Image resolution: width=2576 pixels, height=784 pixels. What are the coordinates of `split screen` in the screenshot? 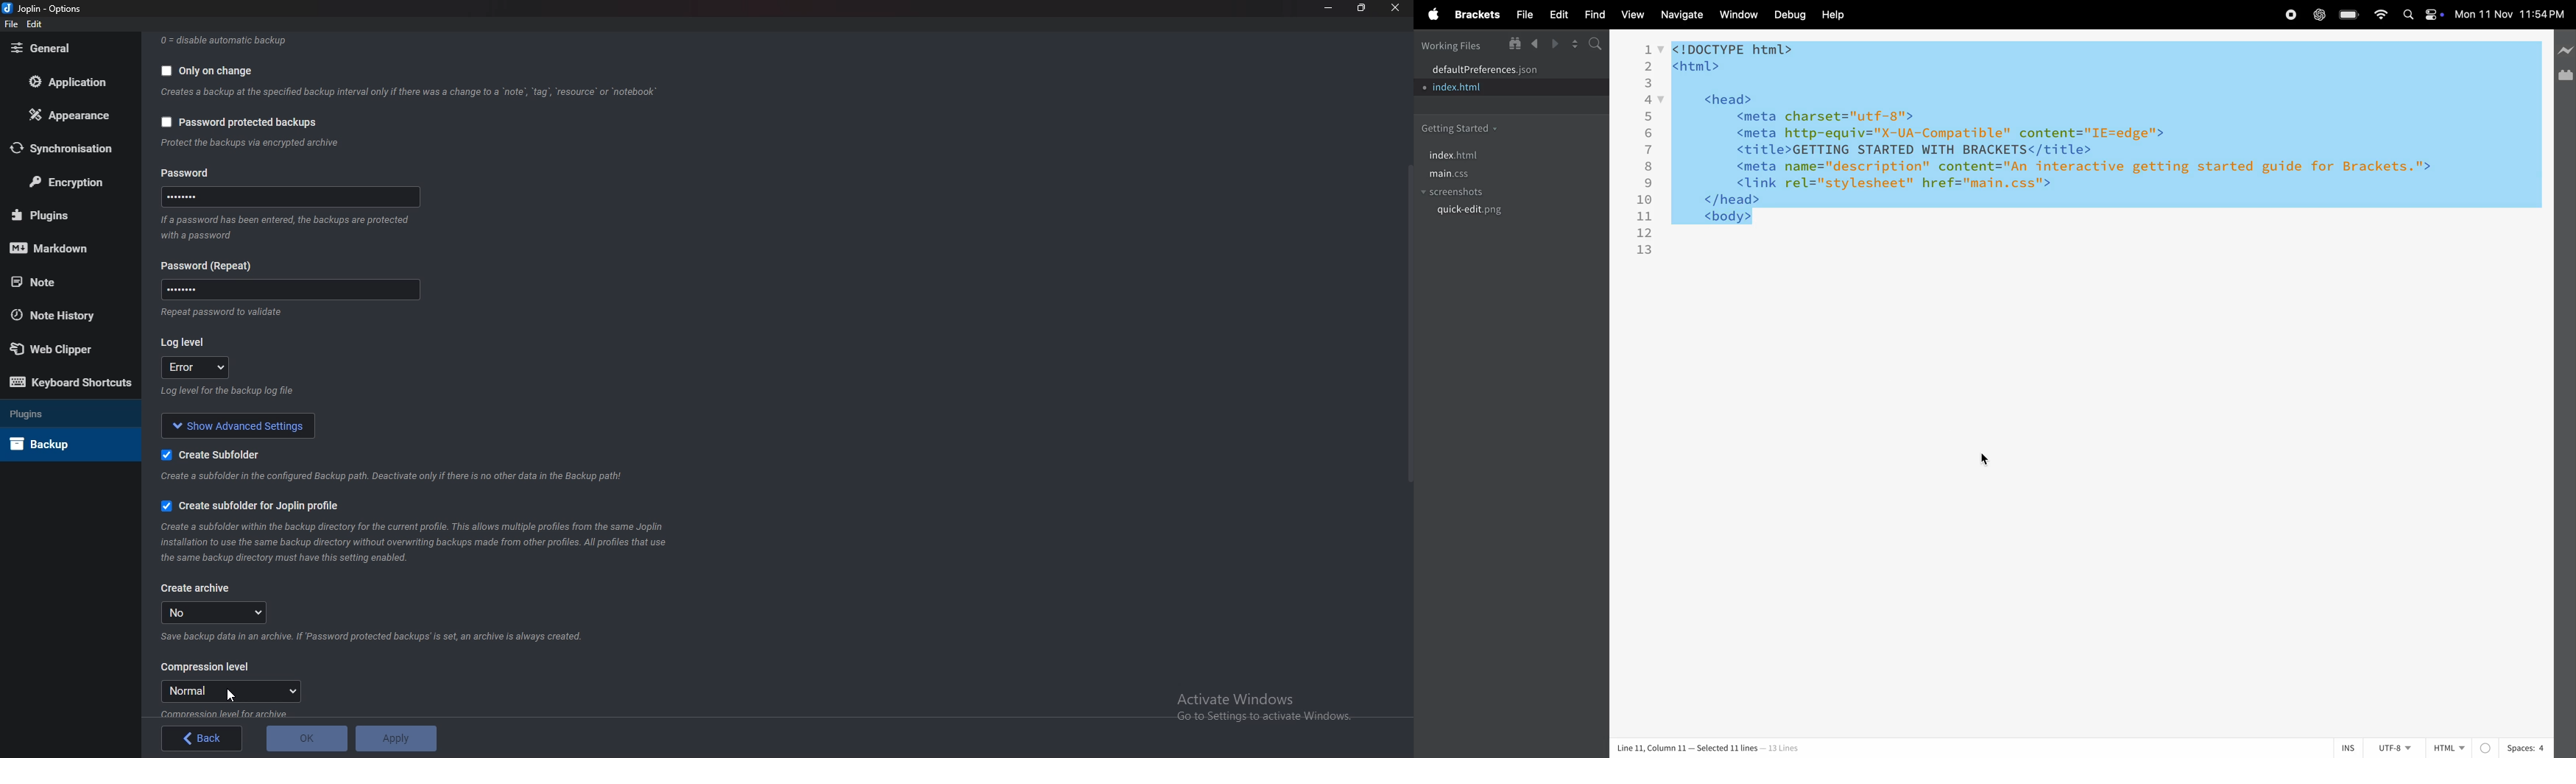 It's located at (1575, 43).